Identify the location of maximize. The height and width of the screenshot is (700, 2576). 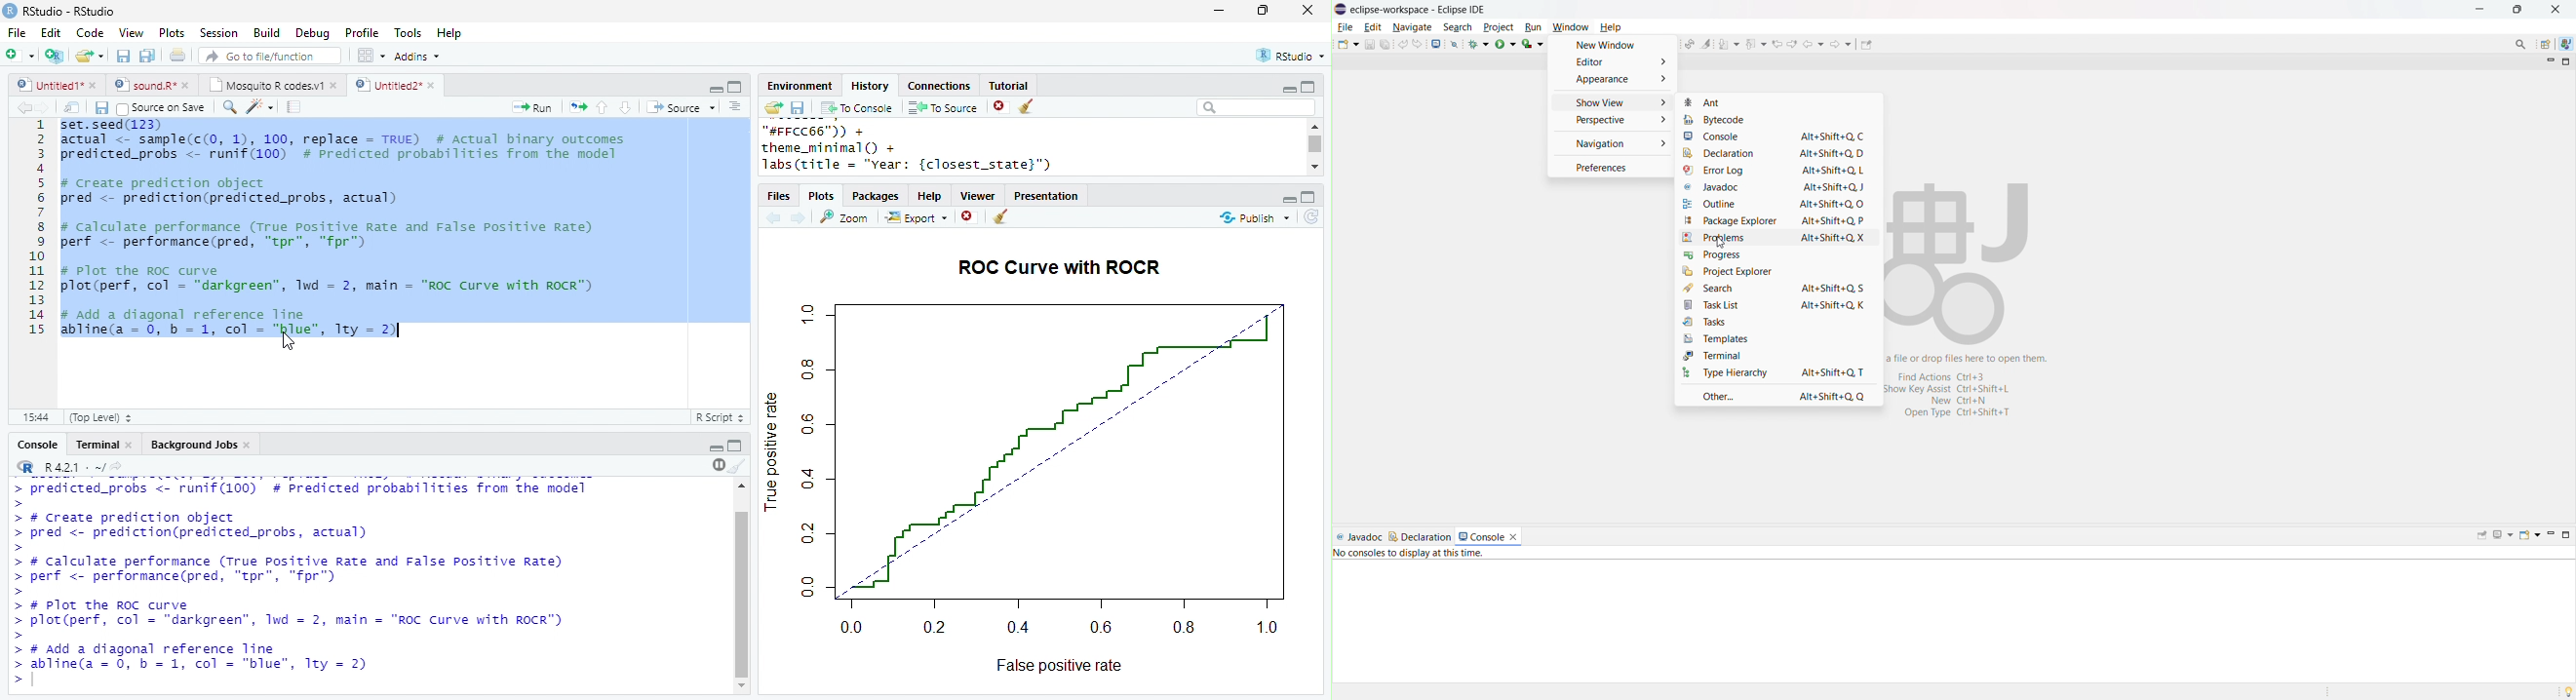
(2567, 535).